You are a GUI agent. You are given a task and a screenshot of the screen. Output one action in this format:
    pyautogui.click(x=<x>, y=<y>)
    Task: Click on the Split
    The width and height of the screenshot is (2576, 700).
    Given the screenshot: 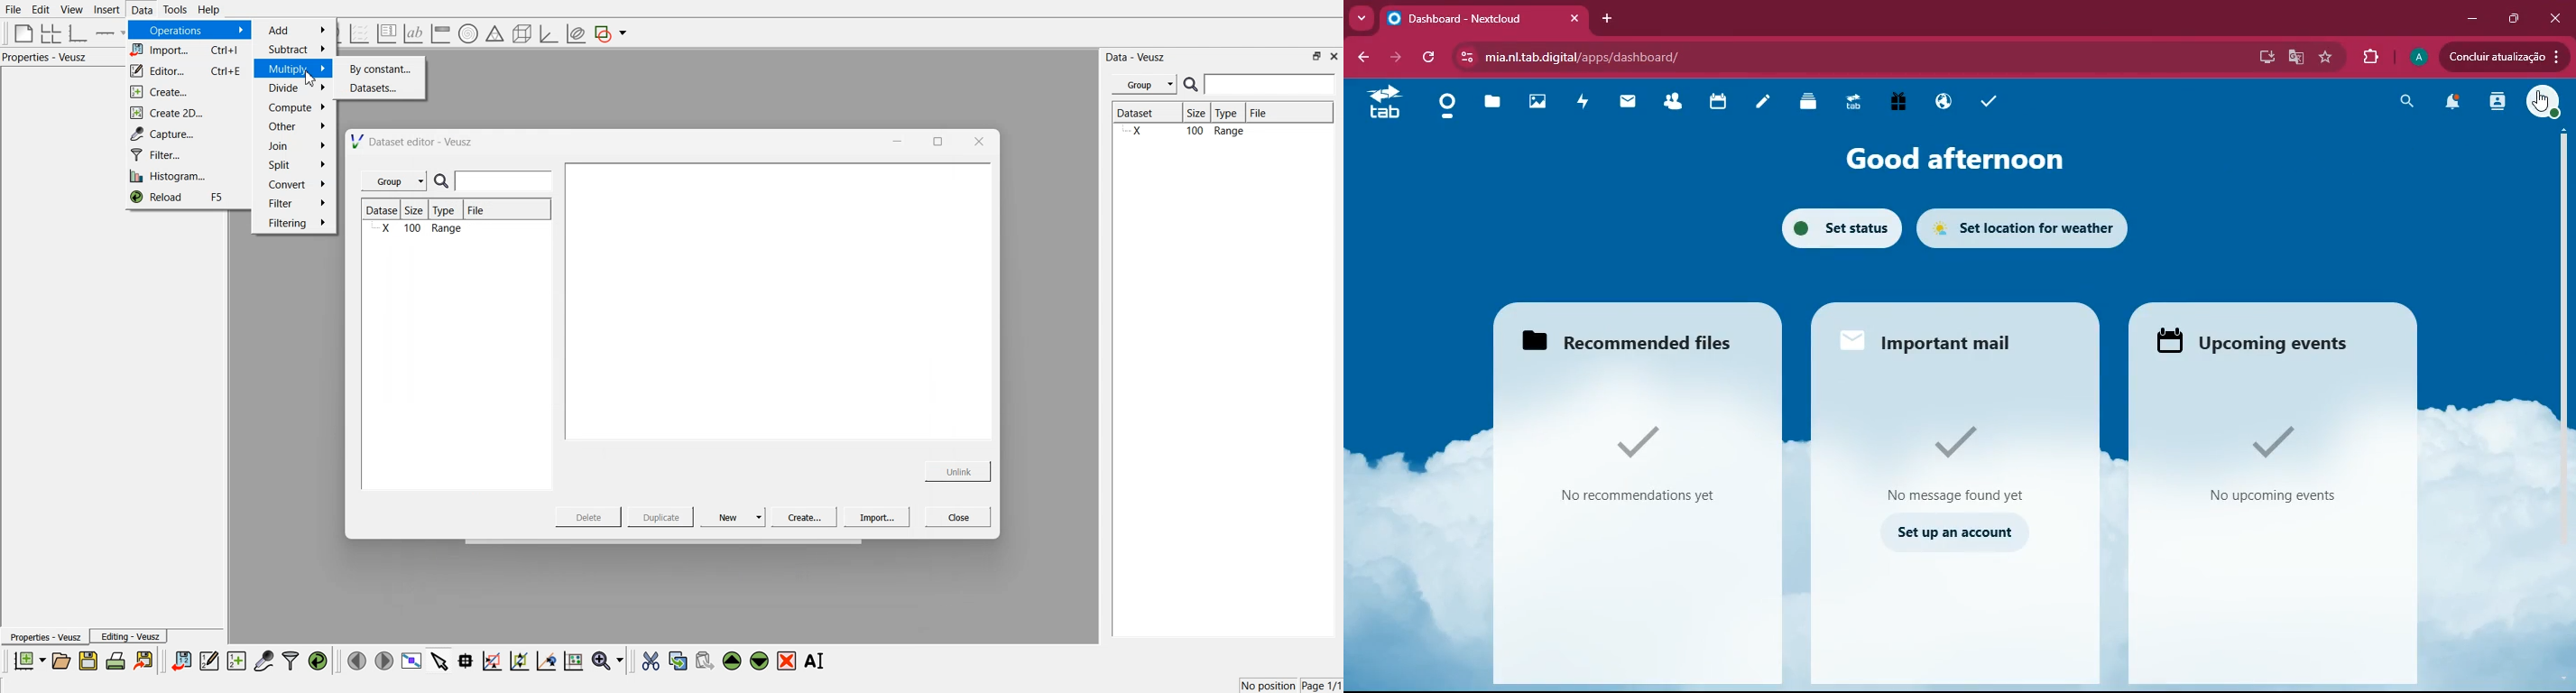 What is the action you would take?
    pyautogui.click(x=293, y=166)
    